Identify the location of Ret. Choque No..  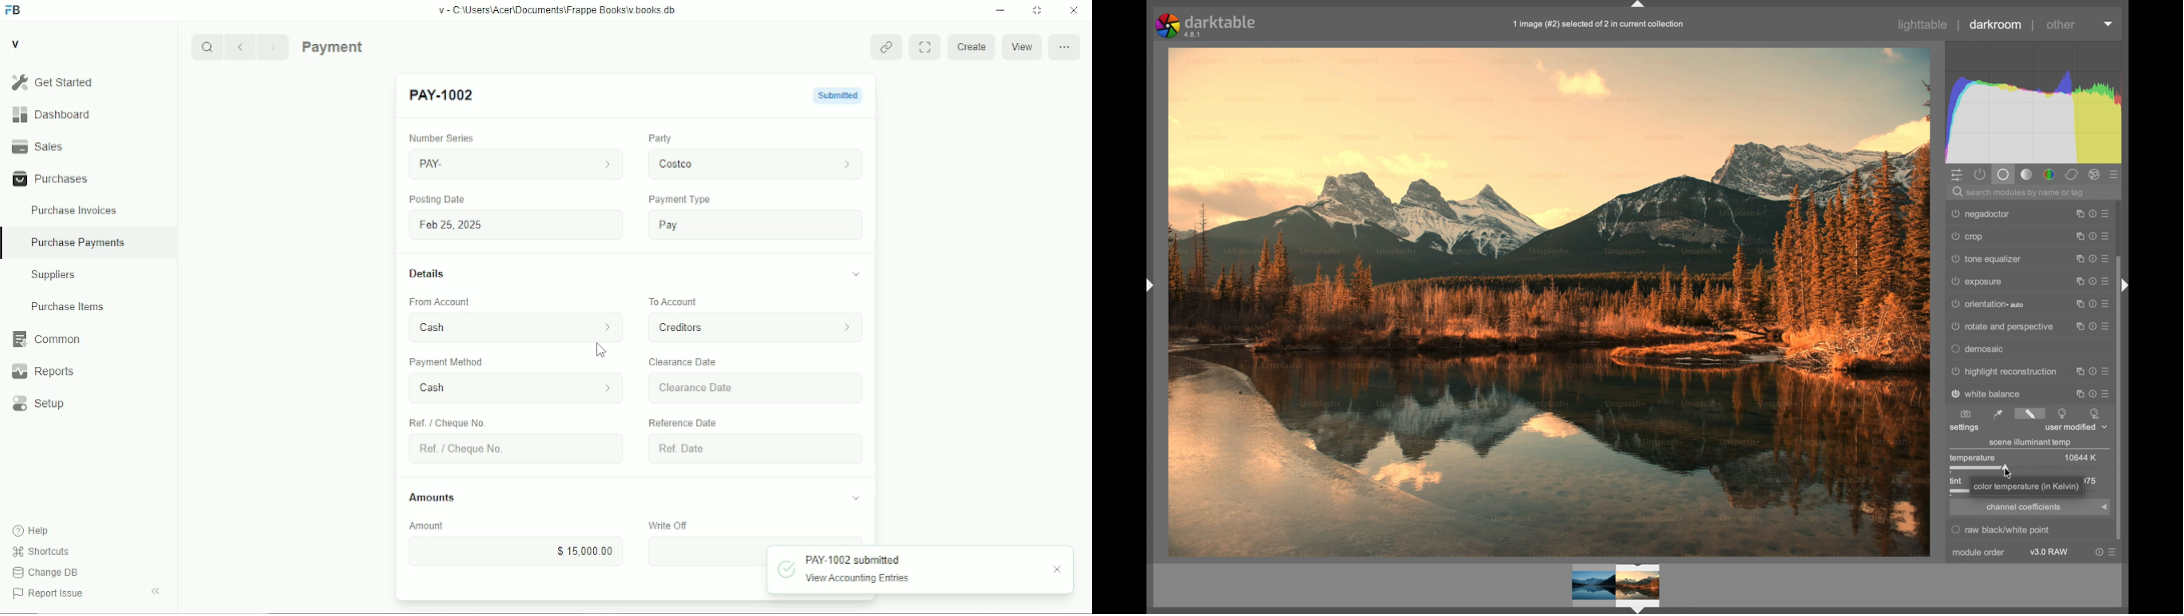
(509, 449).